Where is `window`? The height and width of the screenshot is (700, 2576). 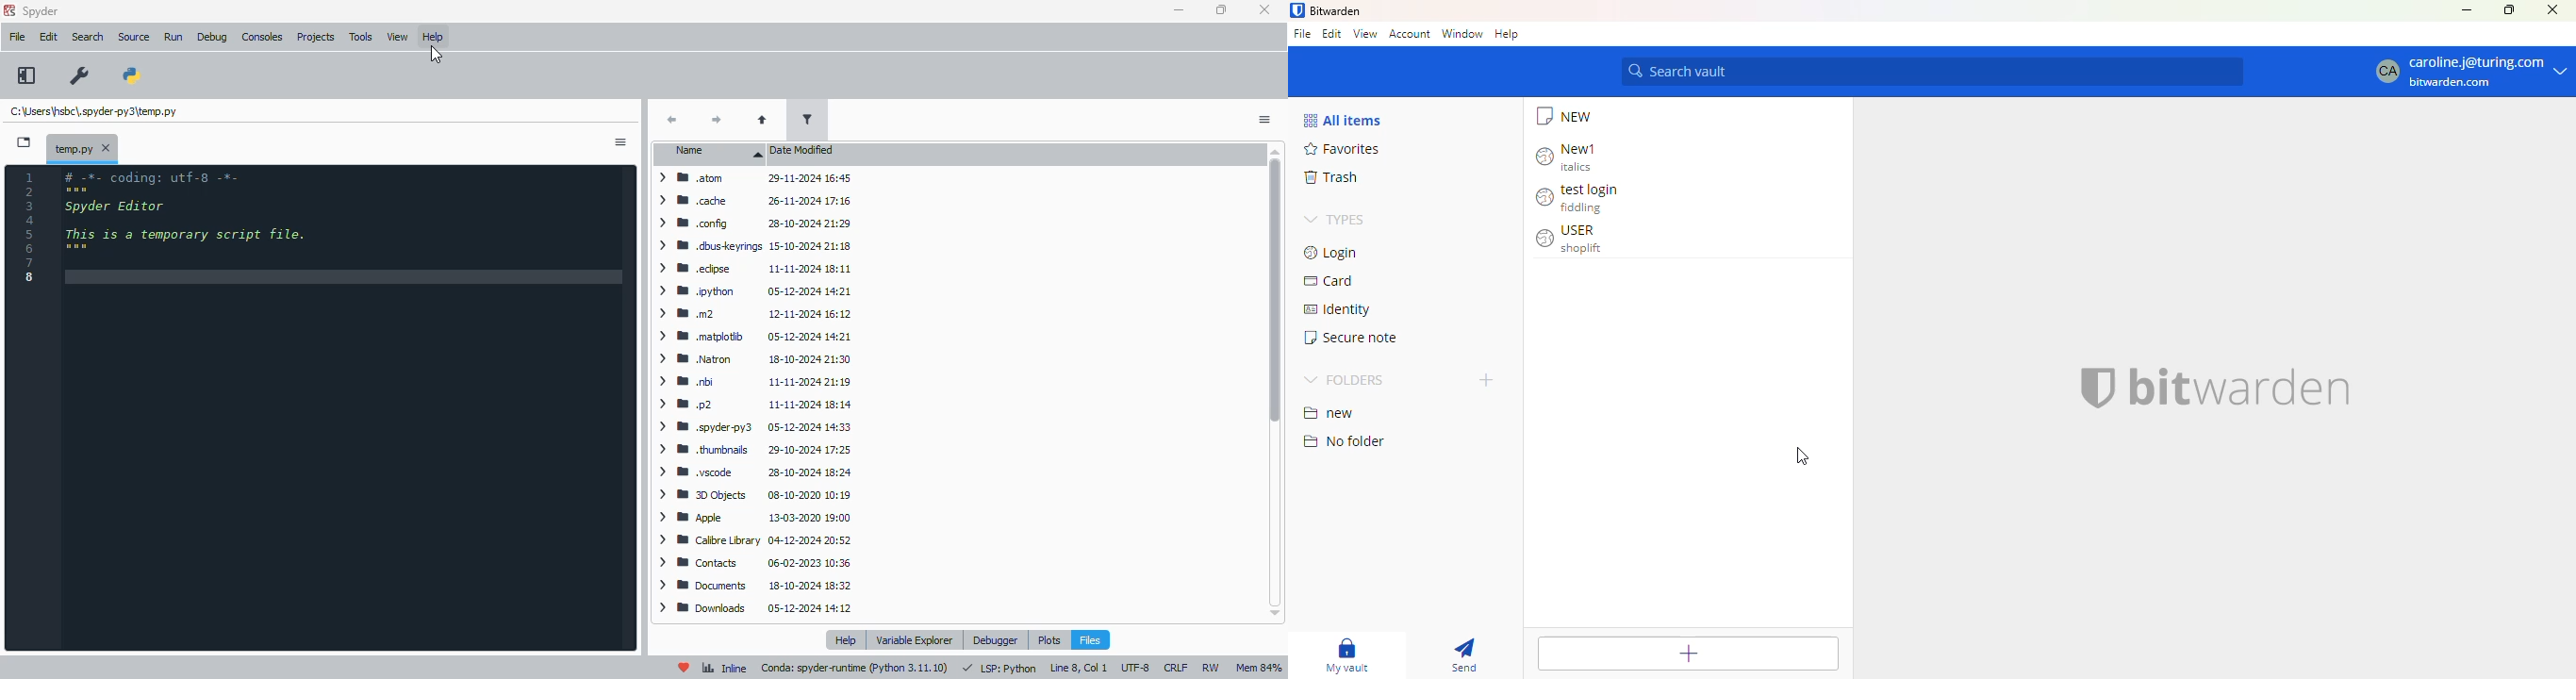 window is located at coordinates (1461, 33).